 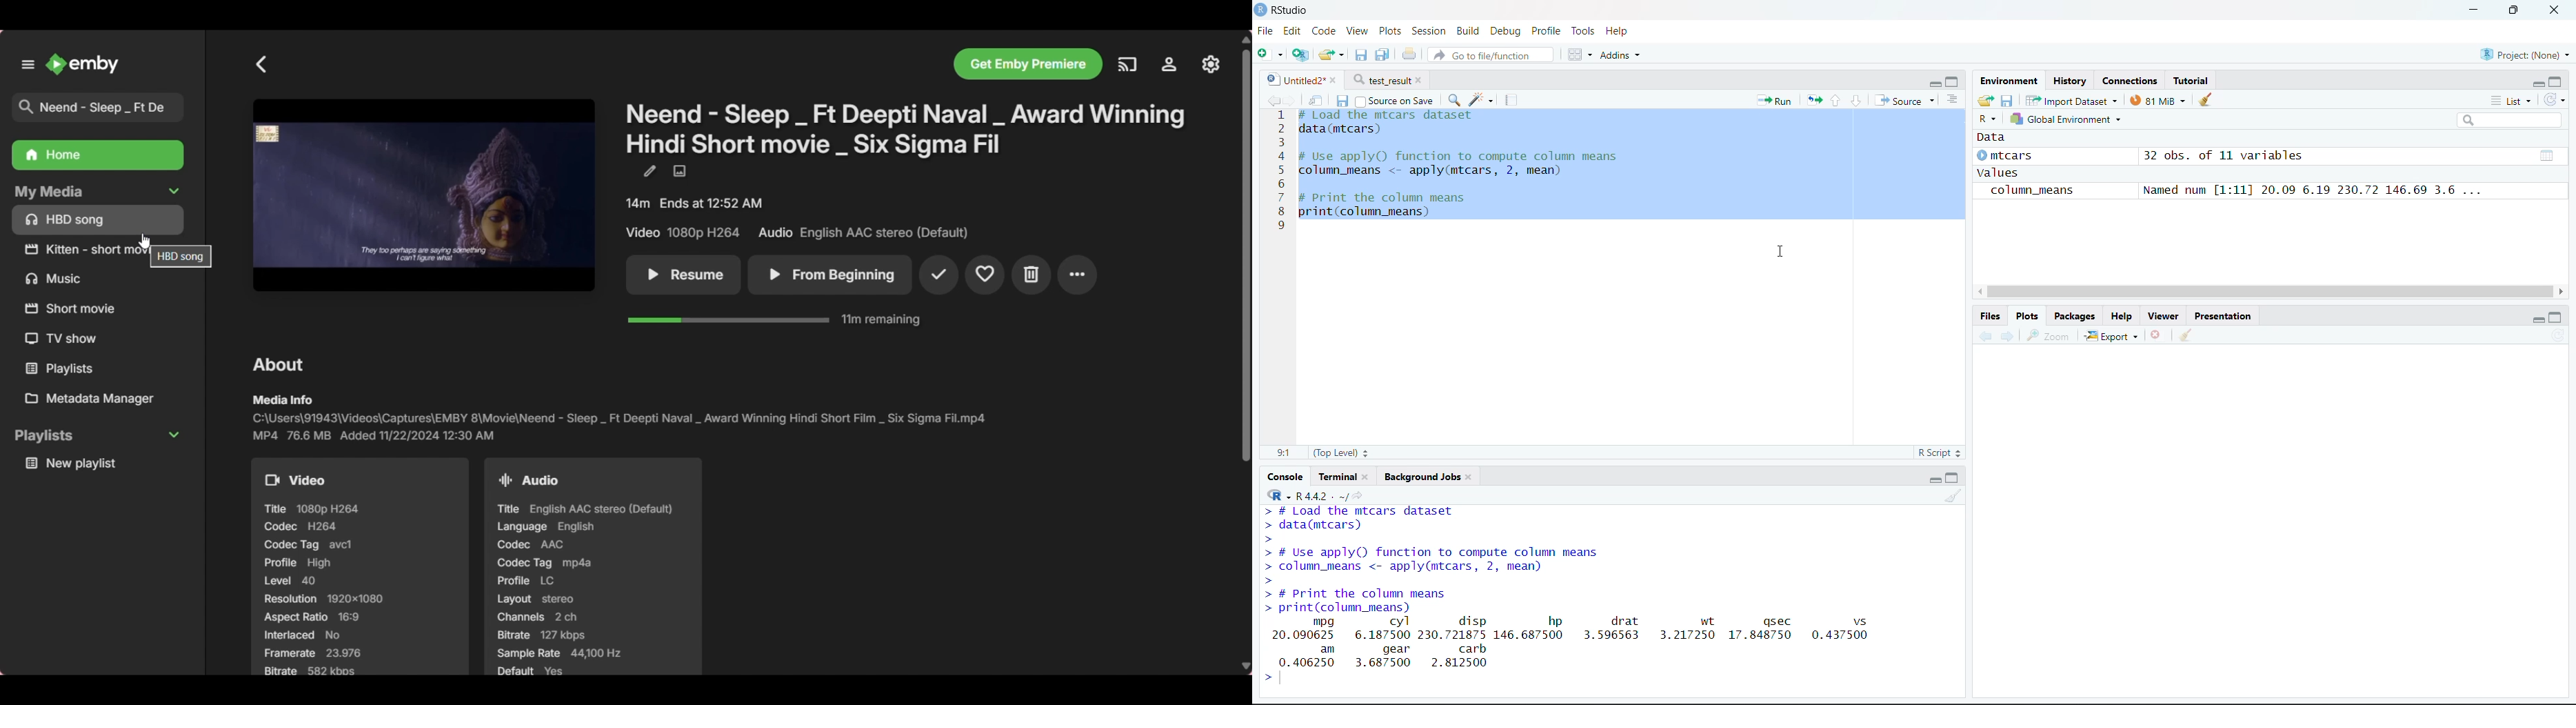 I want to click on Clear console (Ctrl +L), so click(x=2213, y=100).